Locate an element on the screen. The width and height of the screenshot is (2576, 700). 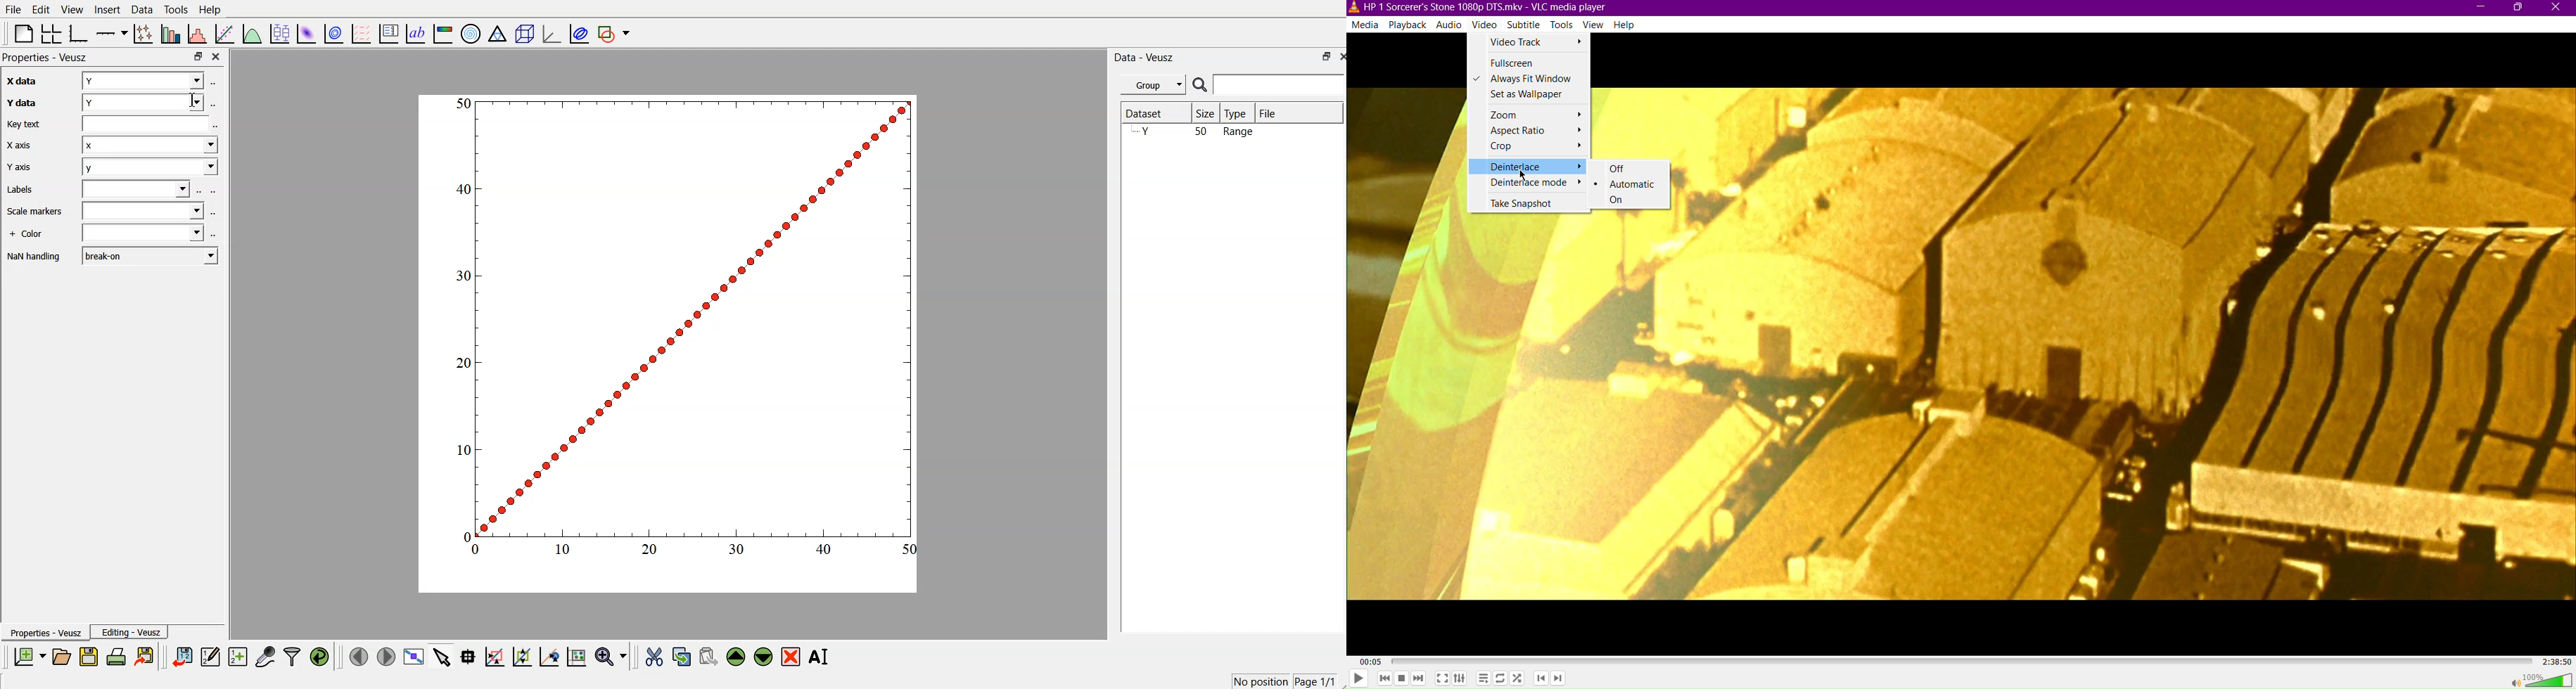
Add an axis is located at coordinates (113, 32).